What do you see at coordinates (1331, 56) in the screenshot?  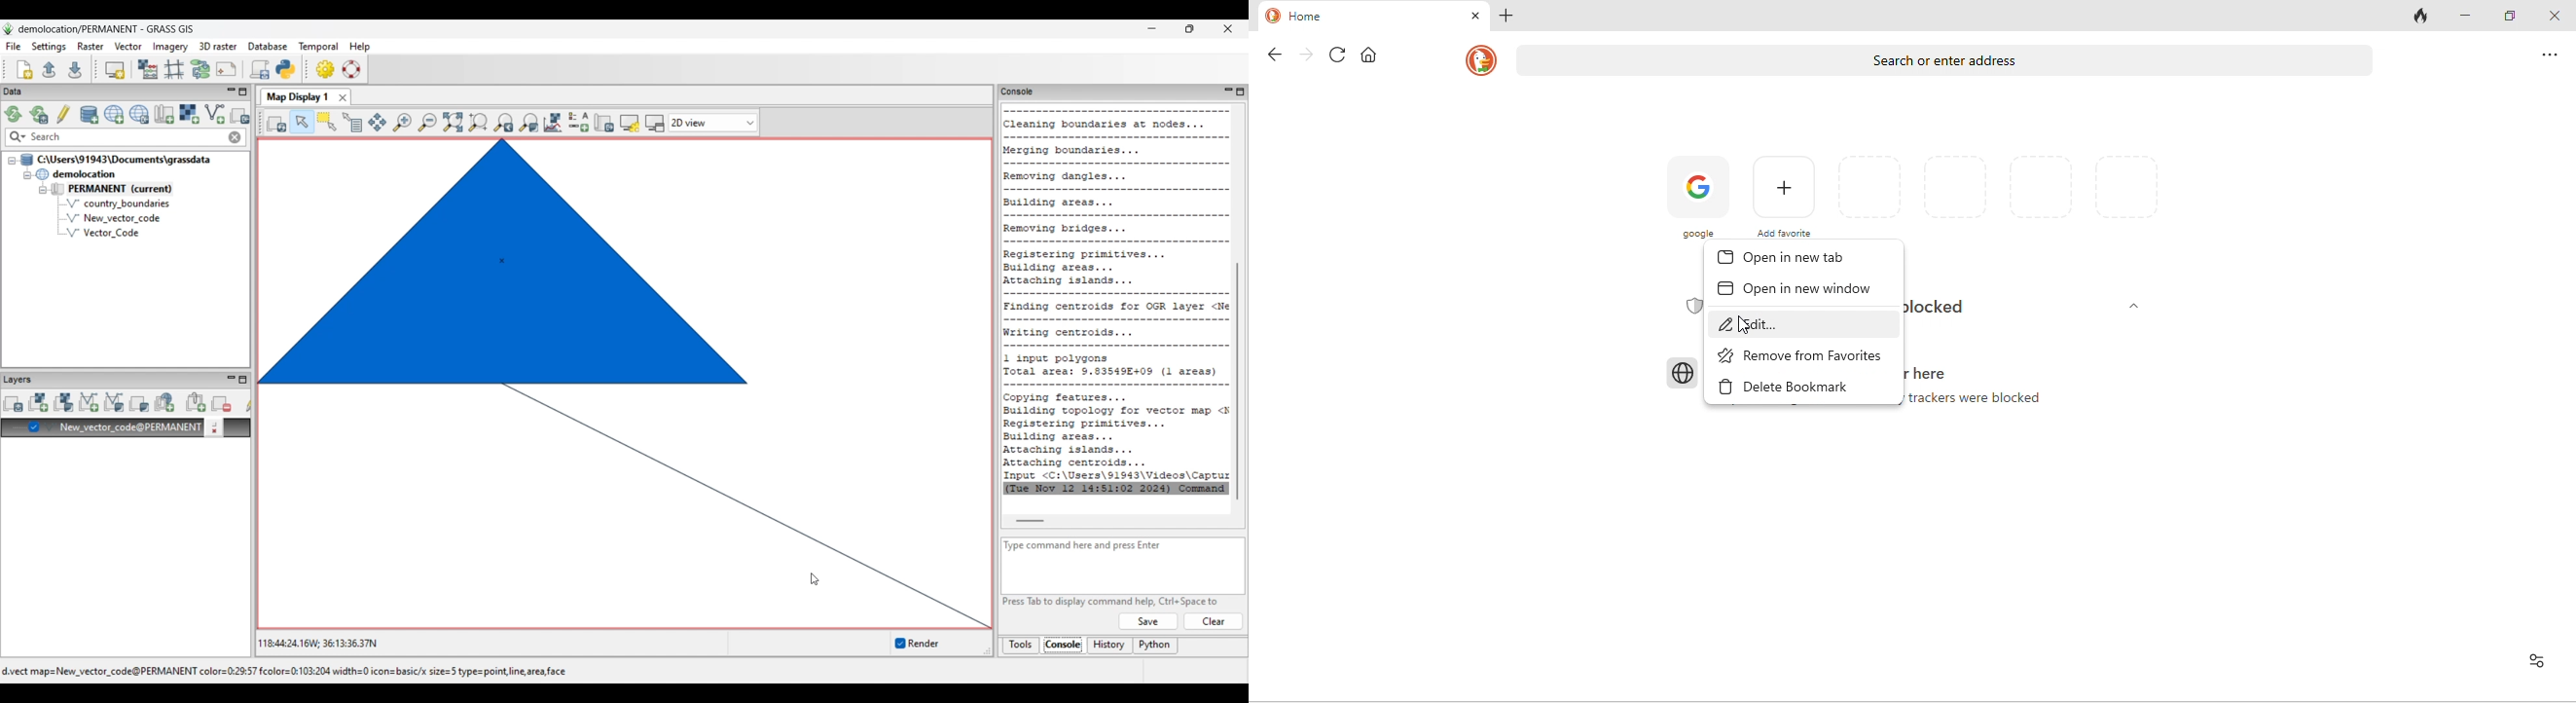 I see `refresh` at bounding box center [1331, 56].